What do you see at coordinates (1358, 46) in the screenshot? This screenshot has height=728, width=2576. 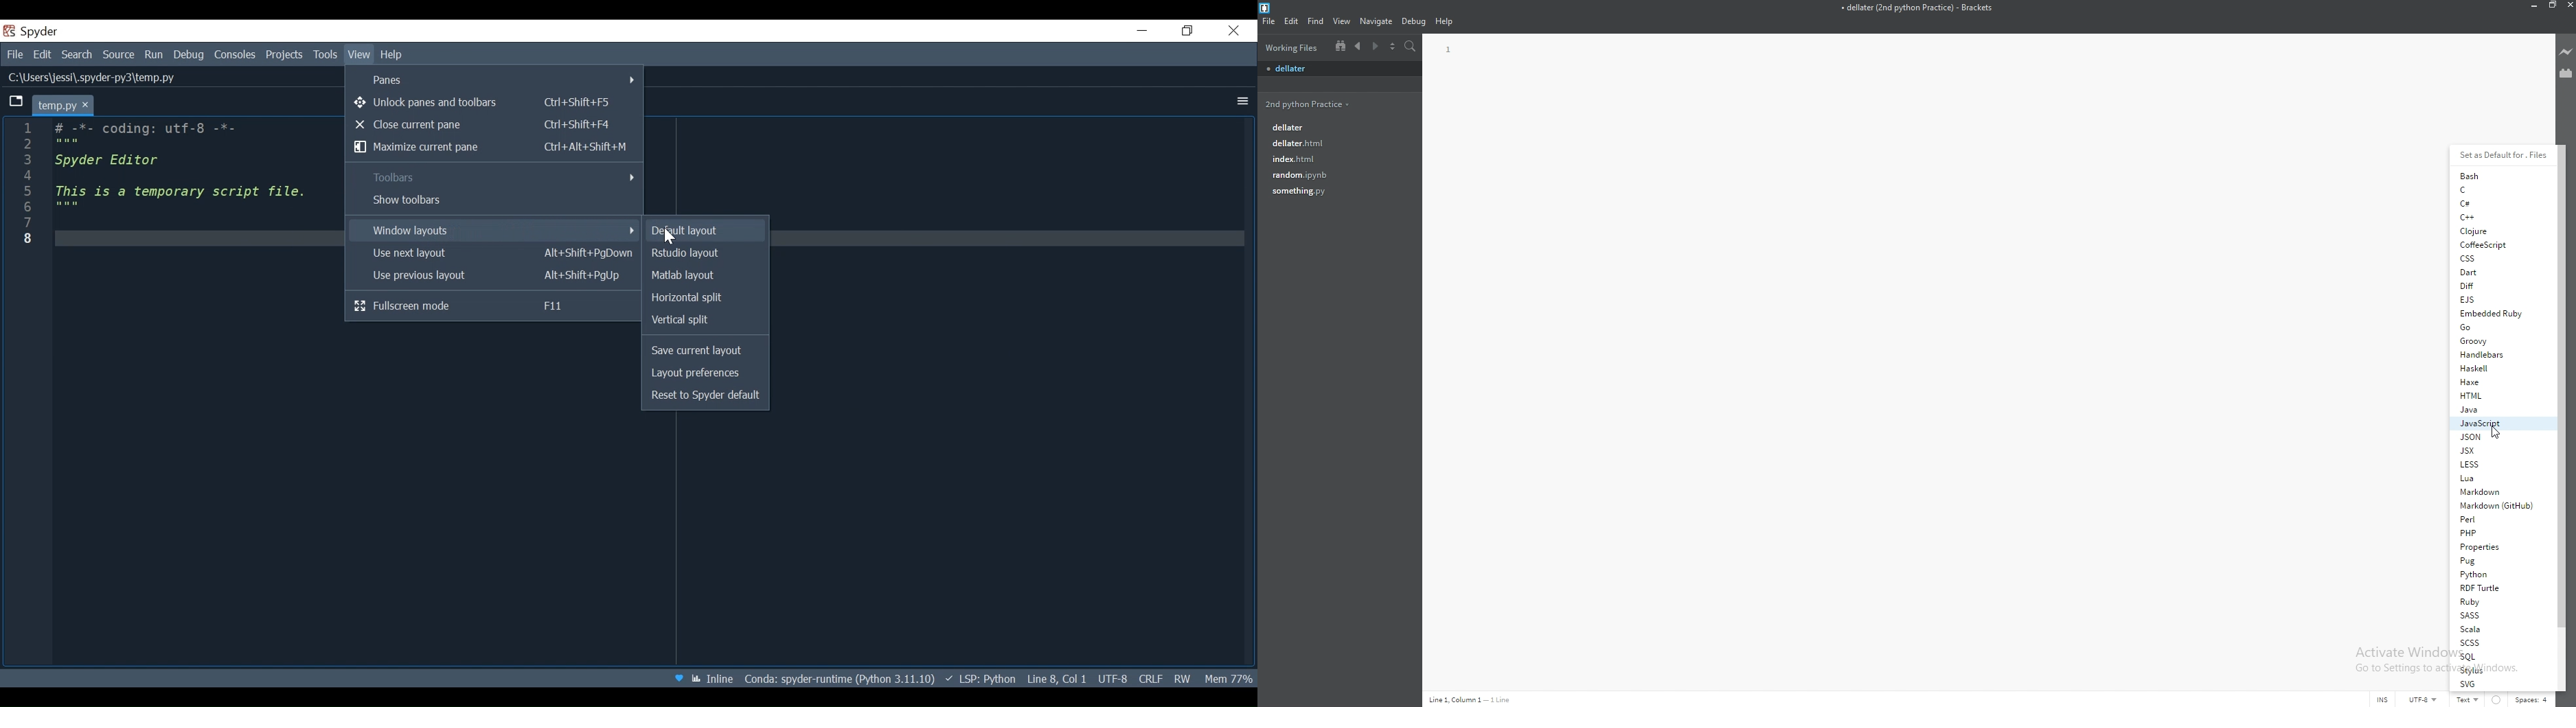 I see `previous` at bounding box center [1358, 46].